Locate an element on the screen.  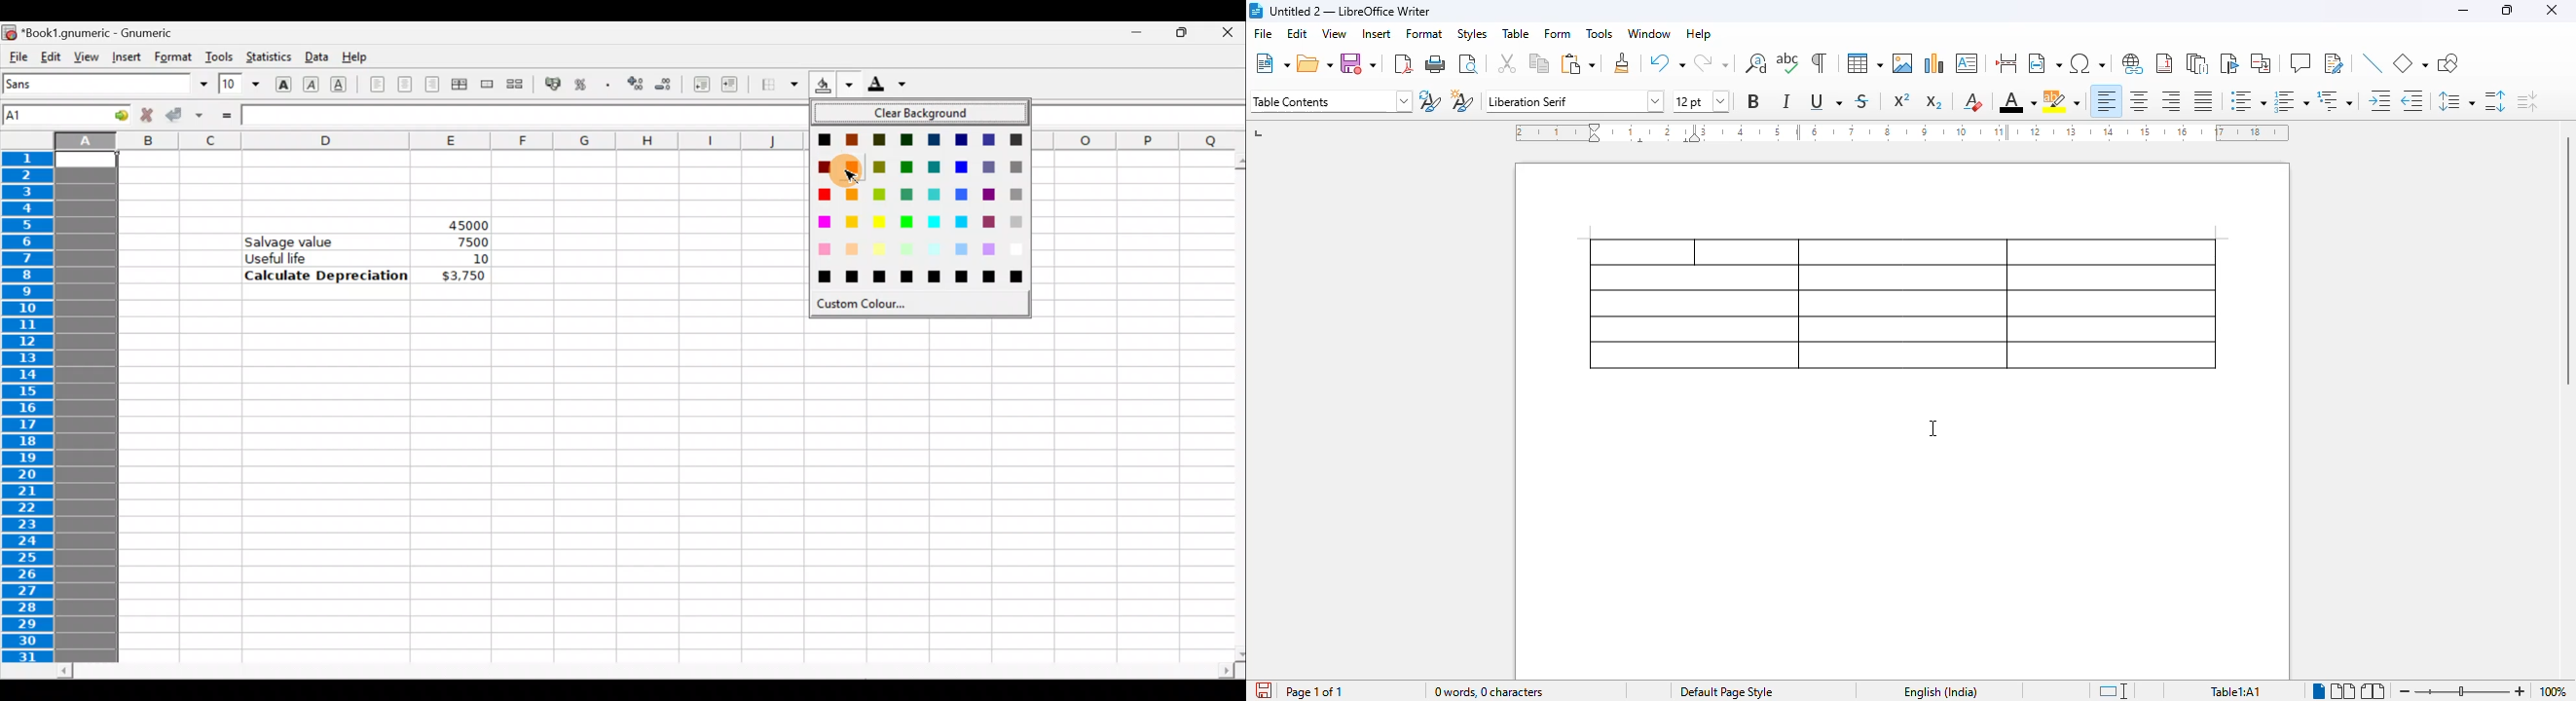
superscript is located at coordinates (1901, 100).